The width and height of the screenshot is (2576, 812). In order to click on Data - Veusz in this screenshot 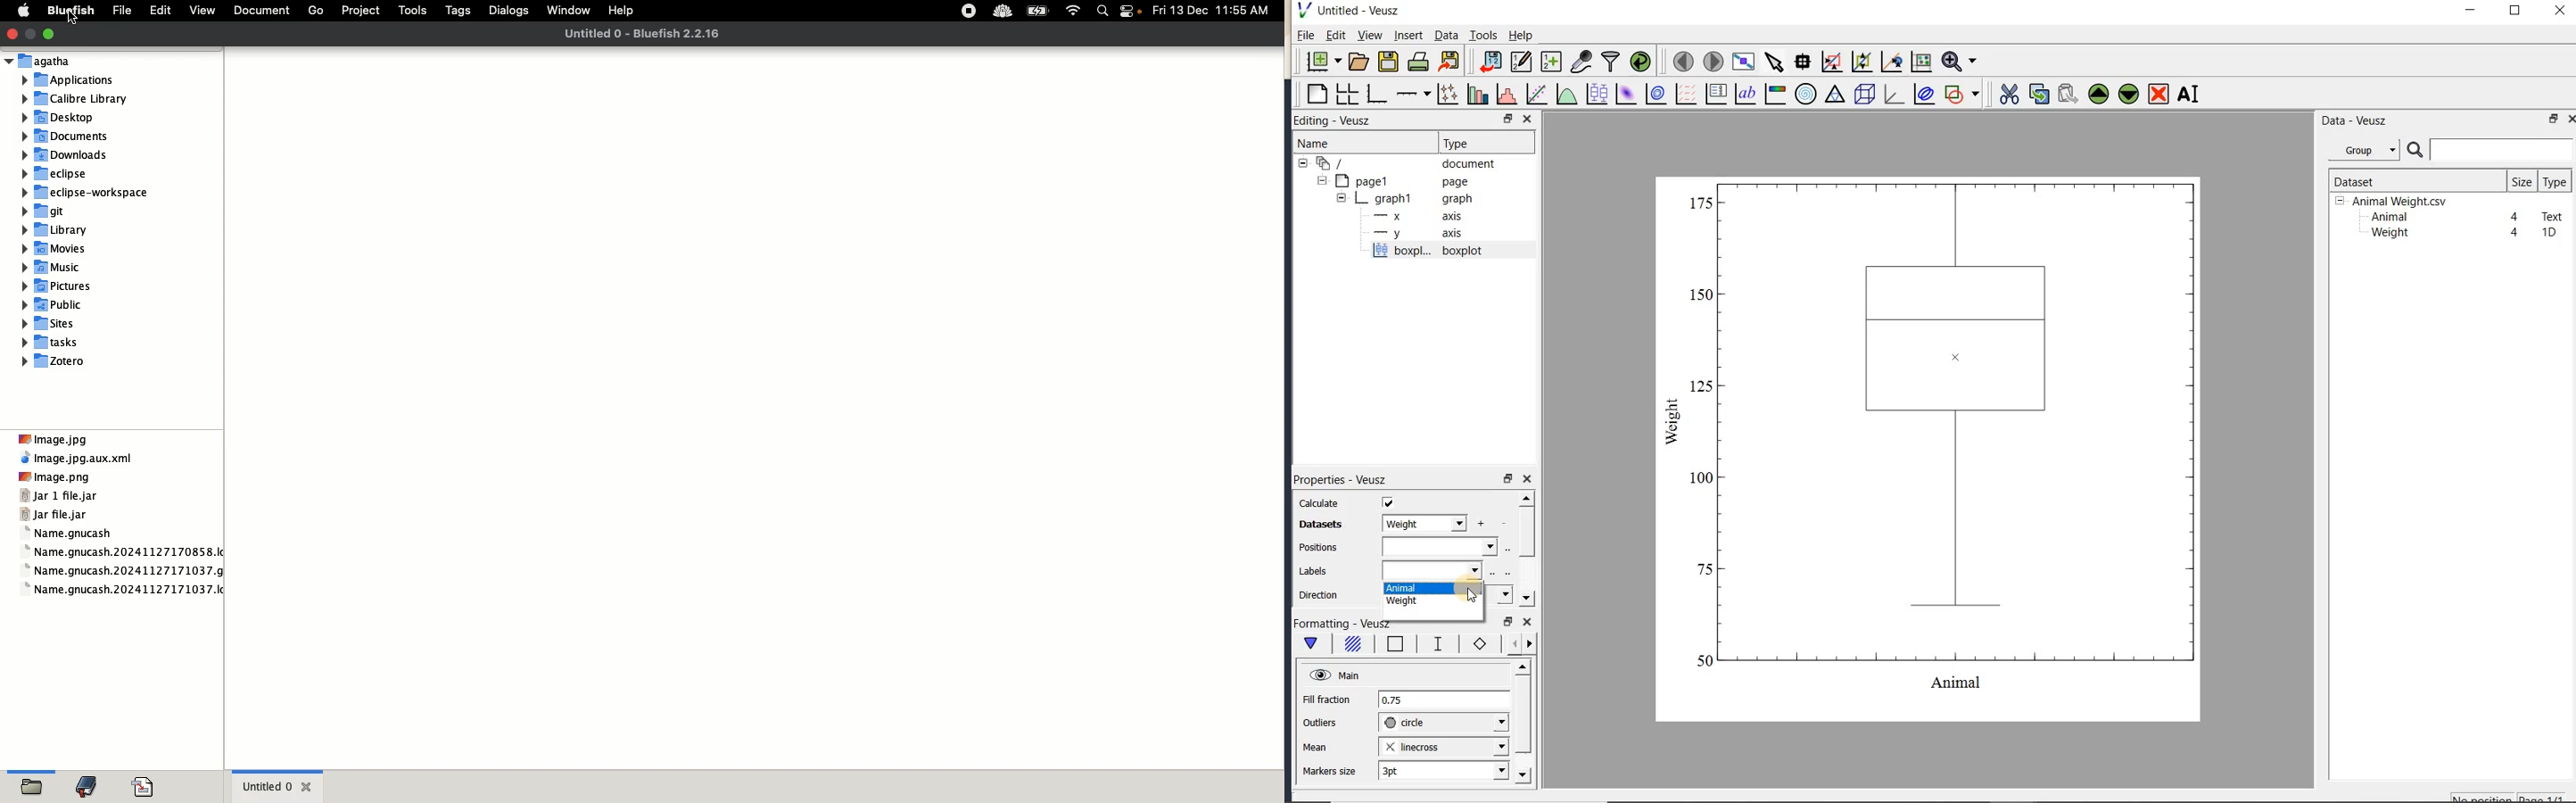, I will do `click(2368, 151)`.